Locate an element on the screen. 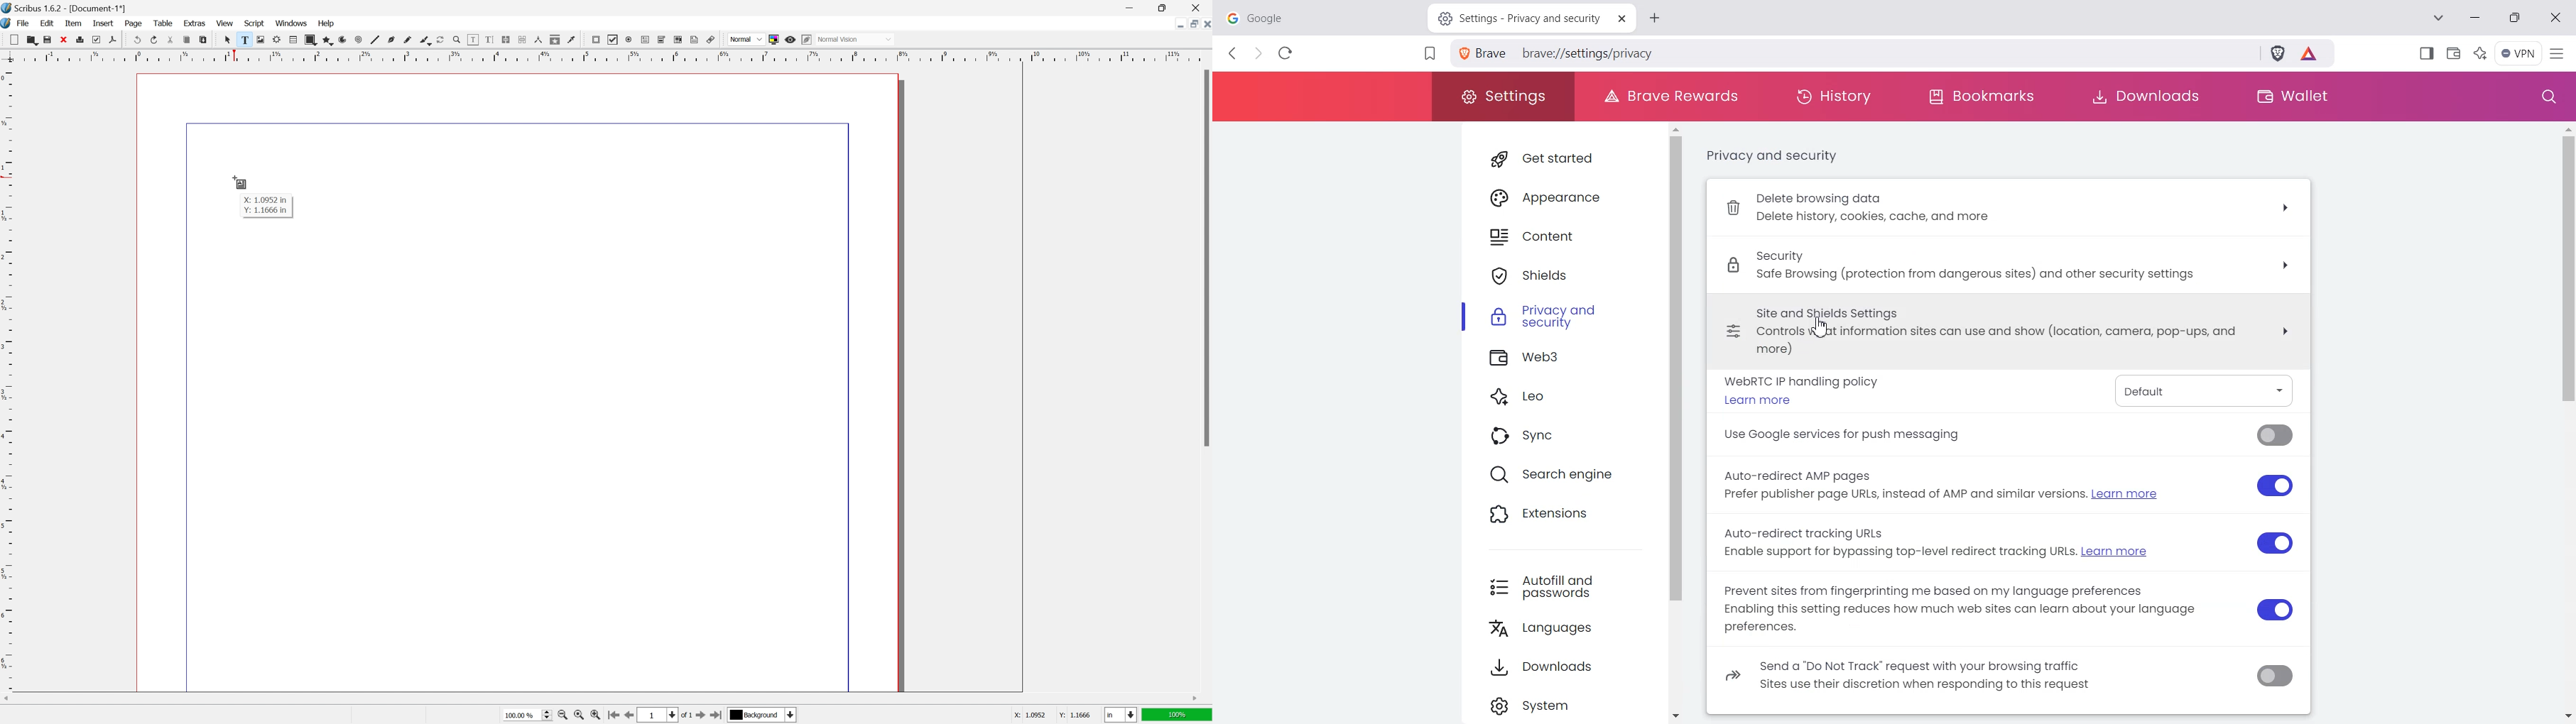 This screenshot has height=728, width=2576. pdf text field is located at coordinates (645, 40).